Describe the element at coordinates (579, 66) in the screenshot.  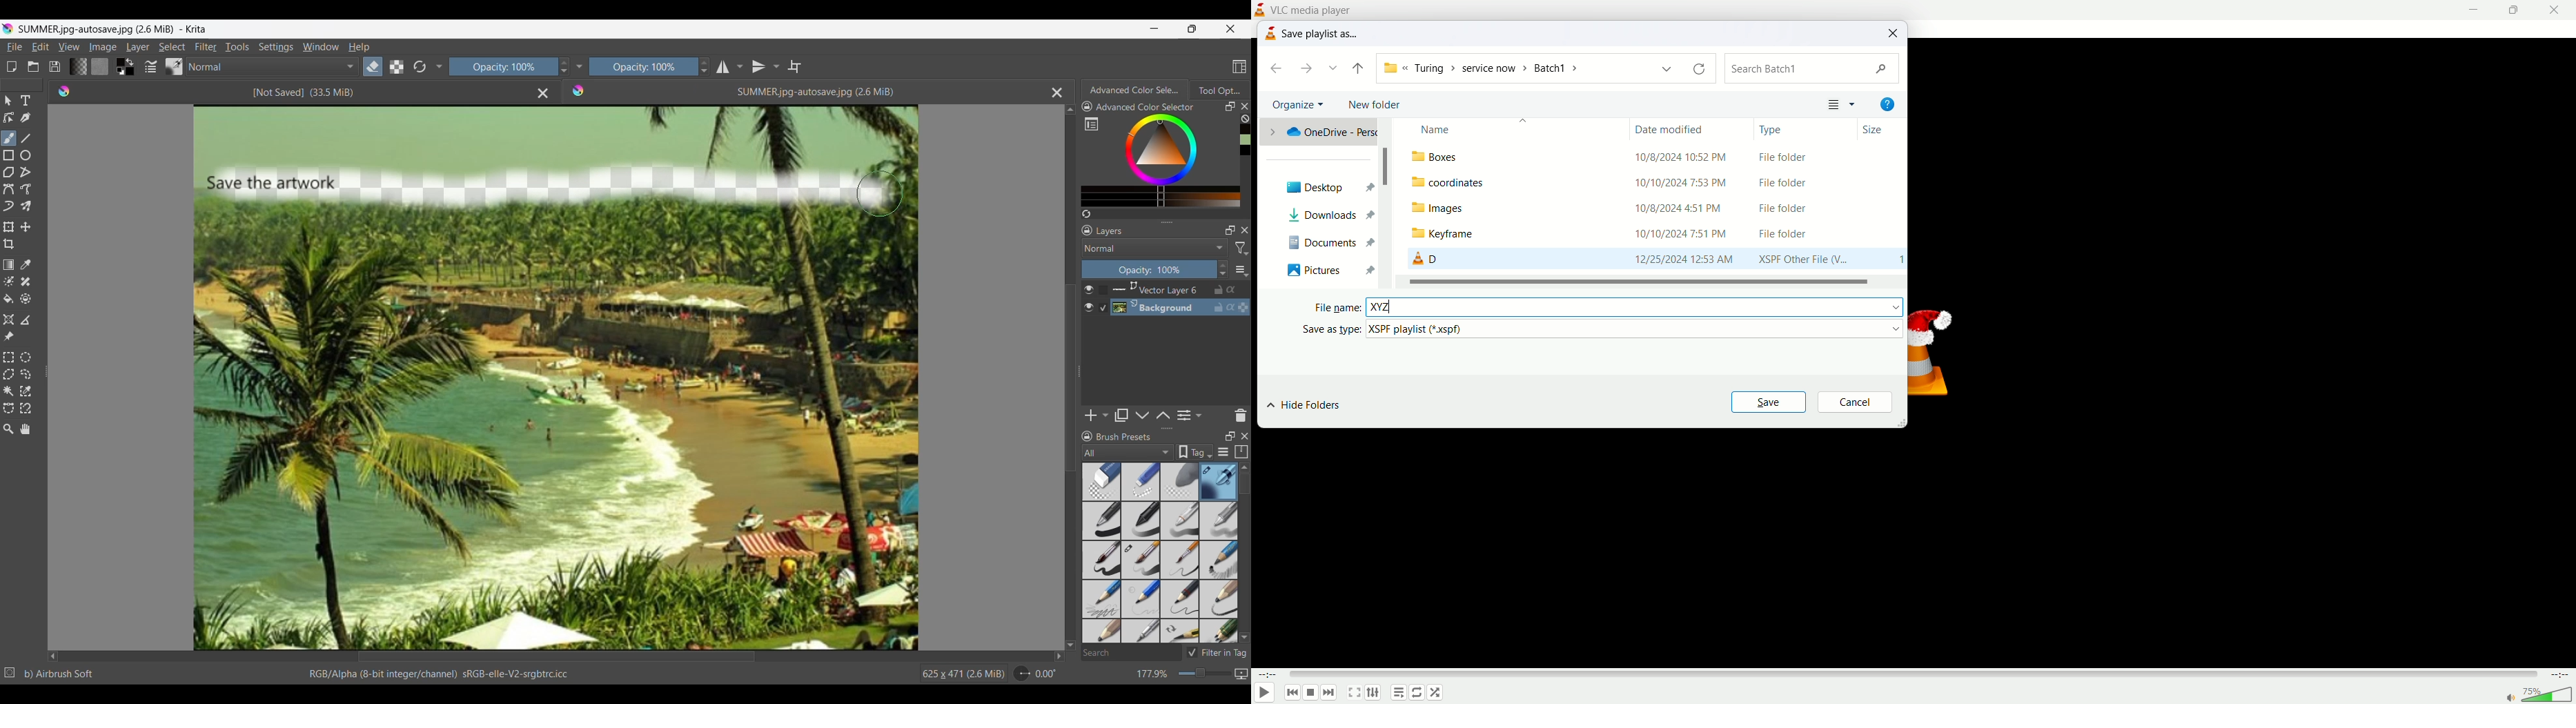
I see `Show/Hide tools` at that location.